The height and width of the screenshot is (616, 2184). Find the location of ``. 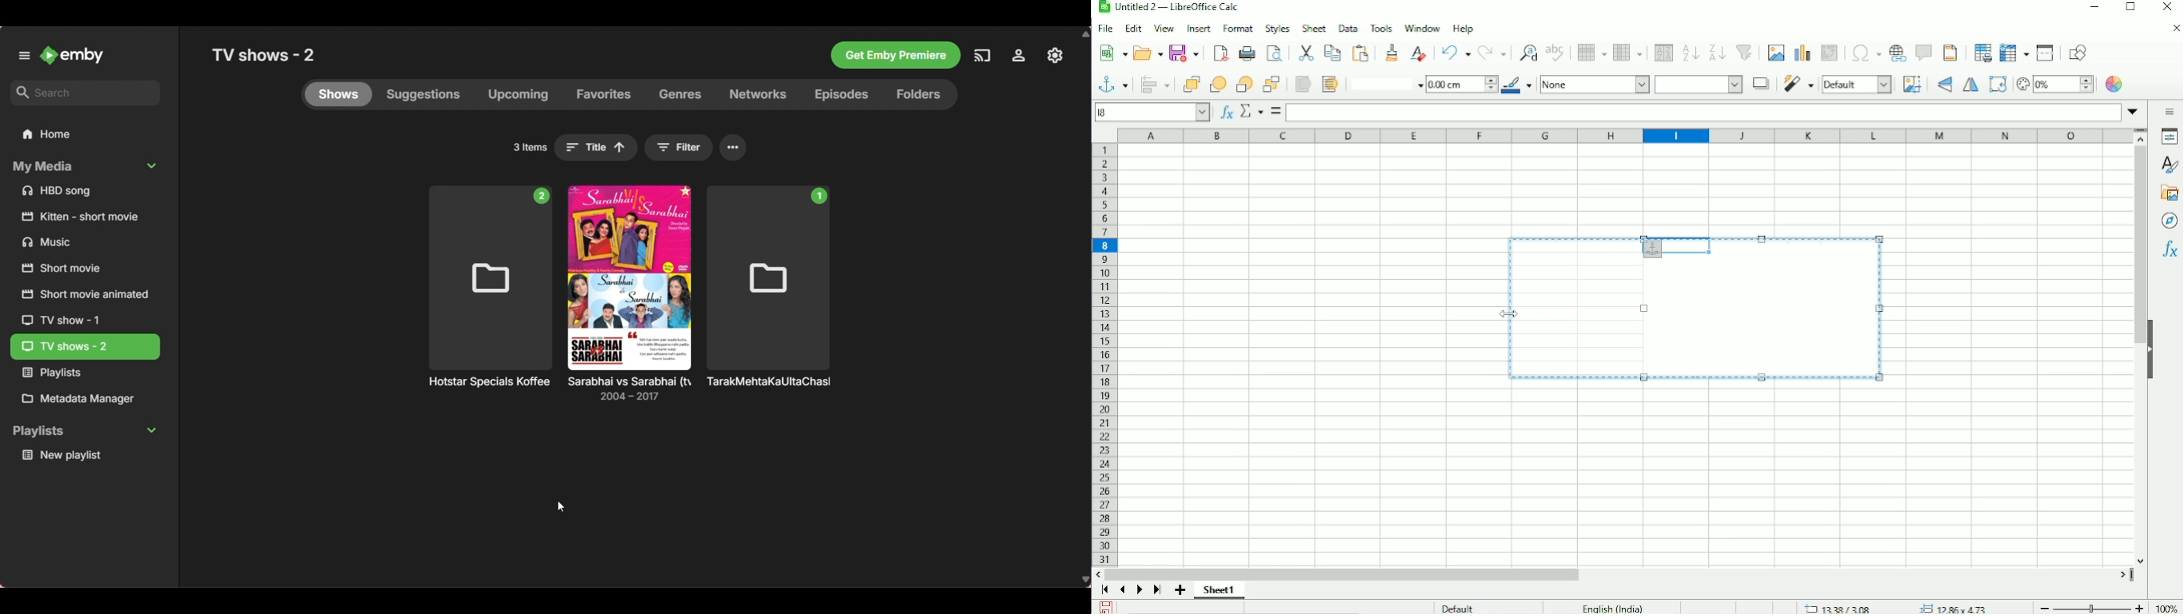

 is located at coordinates (490, 289).